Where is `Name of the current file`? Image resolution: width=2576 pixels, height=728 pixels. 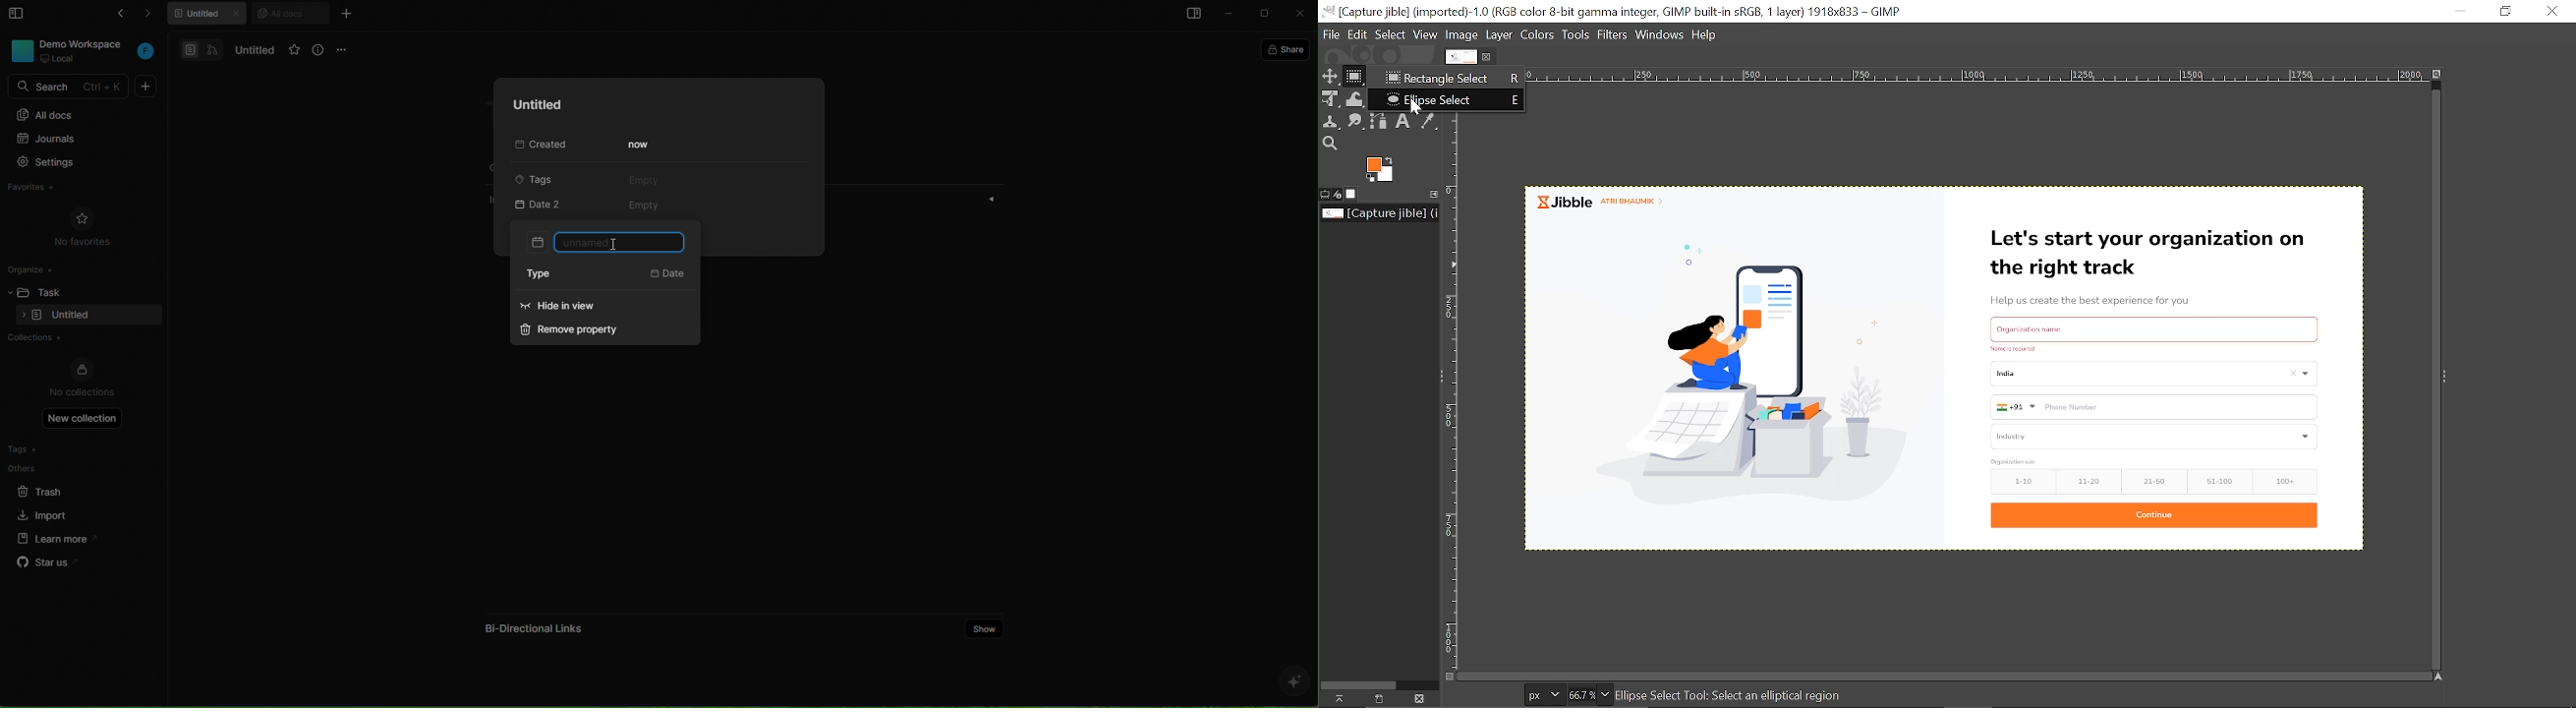
Name of the current file is located at coordinates (1381, 213).